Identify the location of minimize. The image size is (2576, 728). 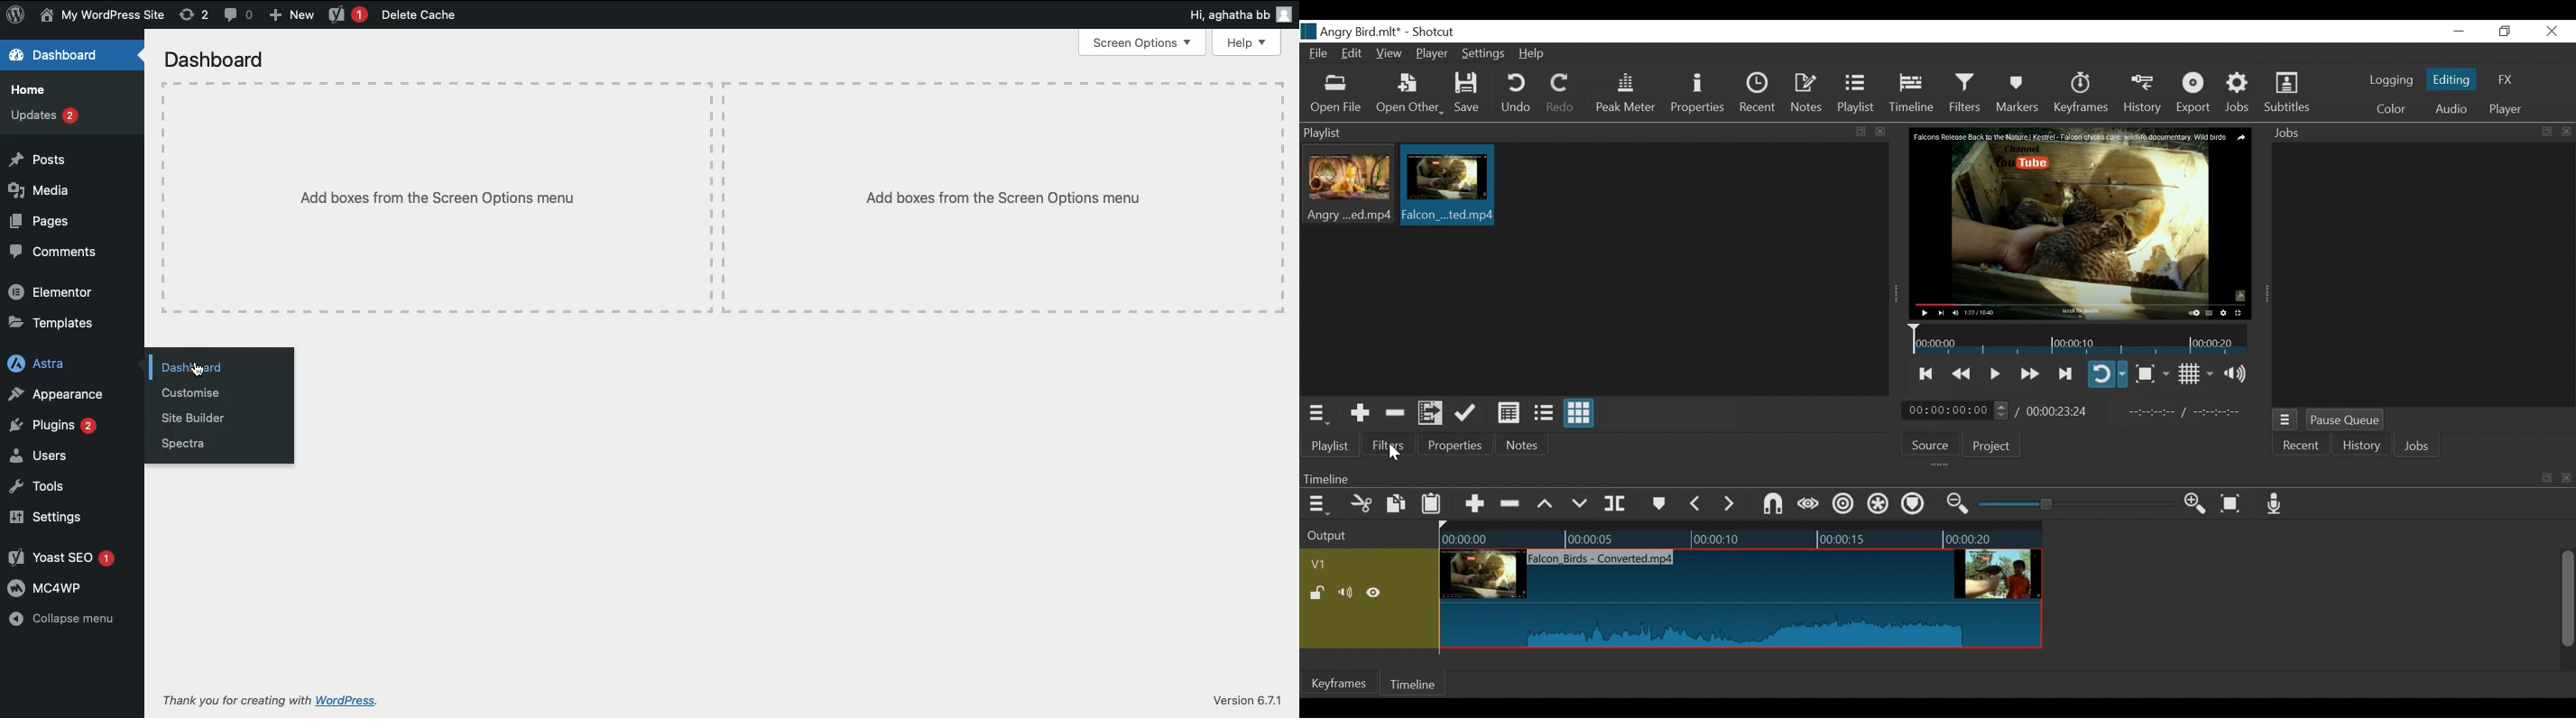
(2458, 32).